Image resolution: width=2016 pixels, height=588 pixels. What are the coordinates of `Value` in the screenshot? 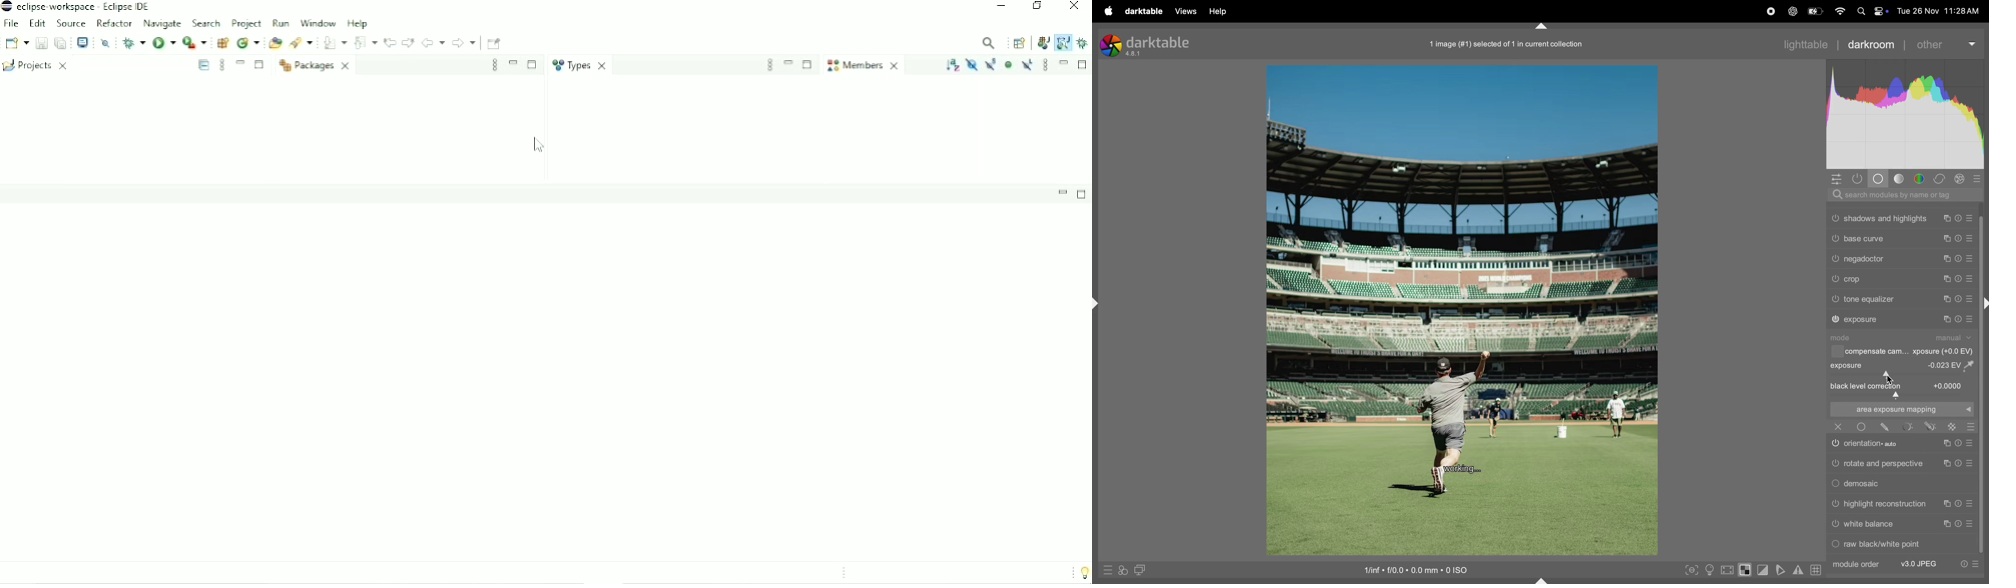 It's located at (1954, 365).